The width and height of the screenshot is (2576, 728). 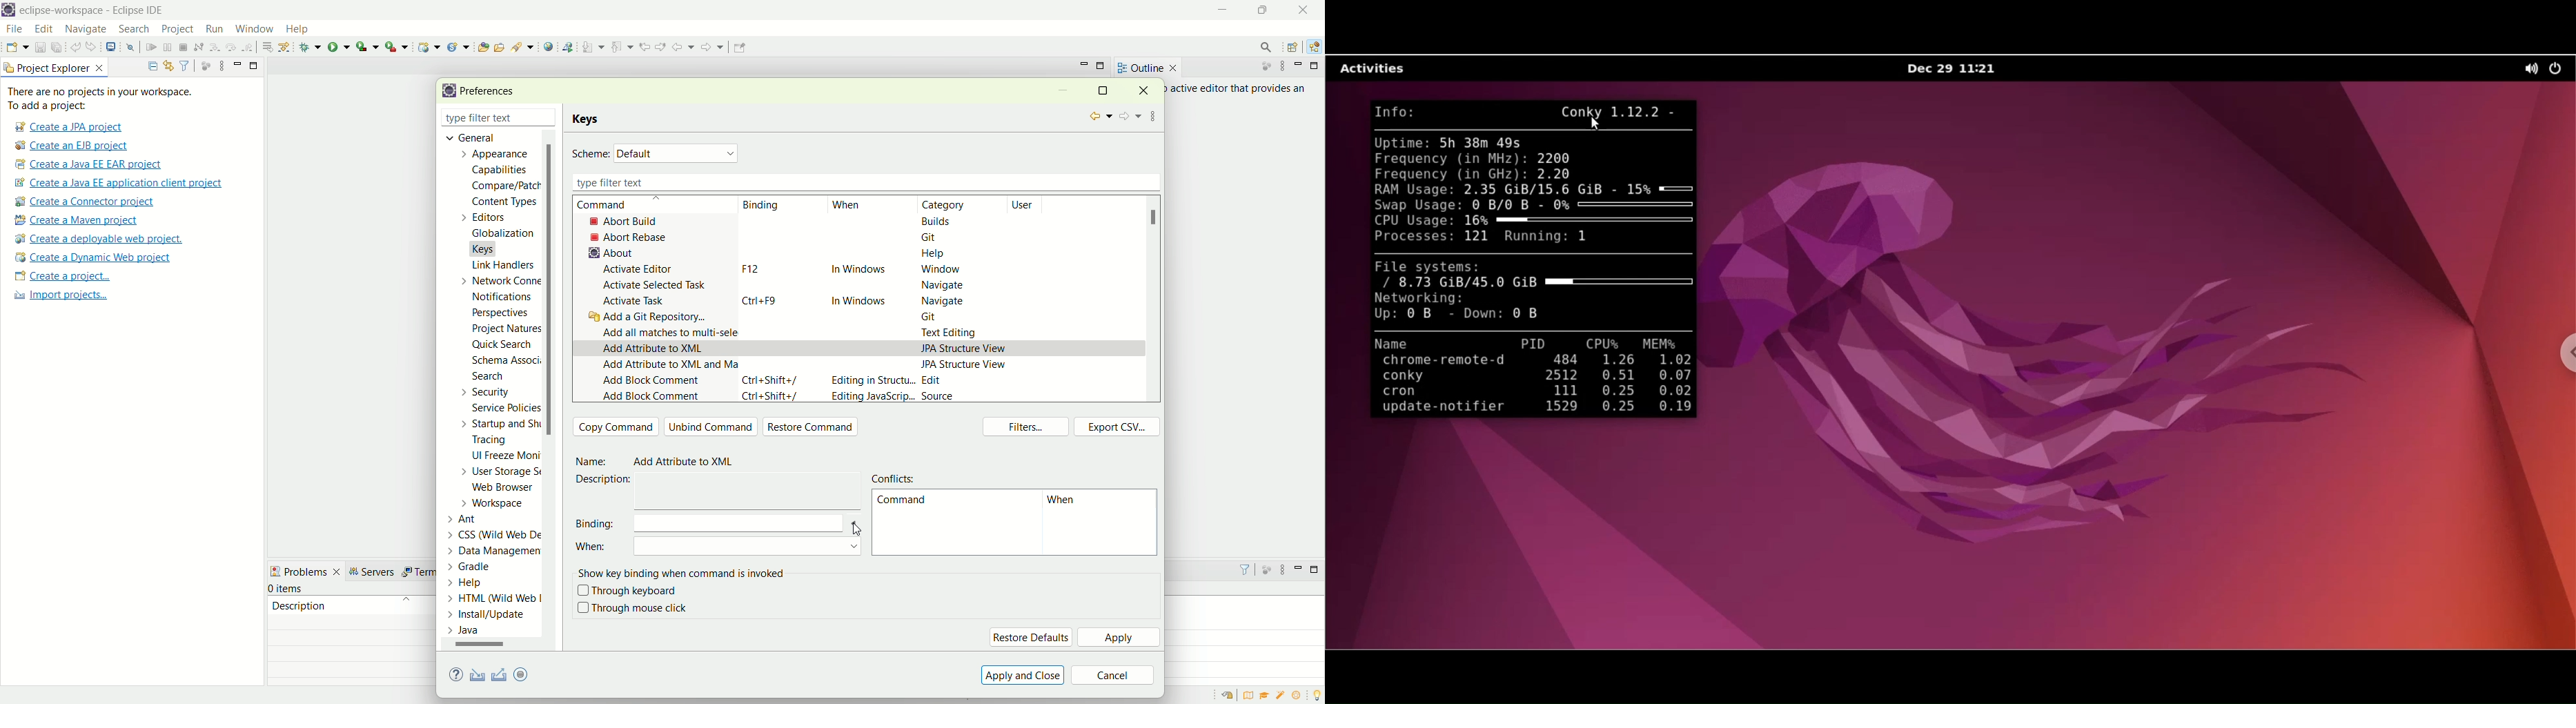 What do you see at coordinates (498, 155) in the screenshot?
I see `appearance` at bounding box center [498, 155].